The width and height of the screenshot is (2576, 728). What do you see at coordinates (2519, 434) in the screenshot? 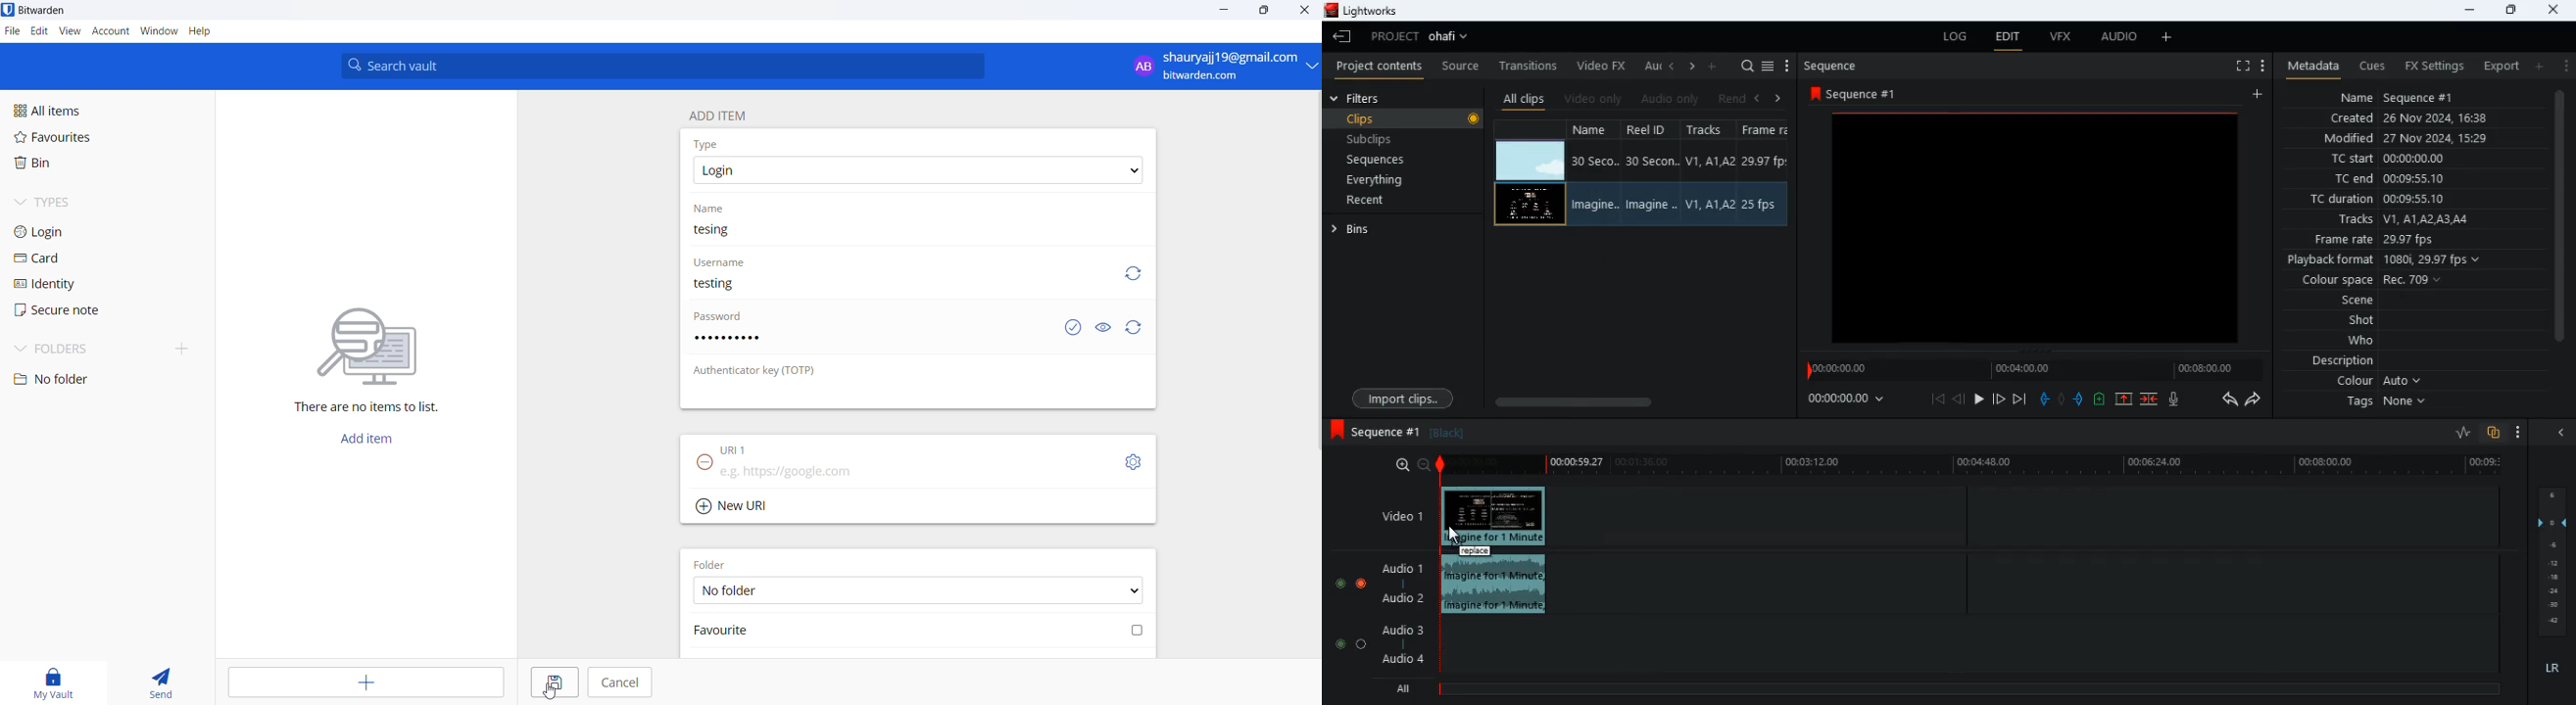
I see `more` at bounding box center [2519, 434].